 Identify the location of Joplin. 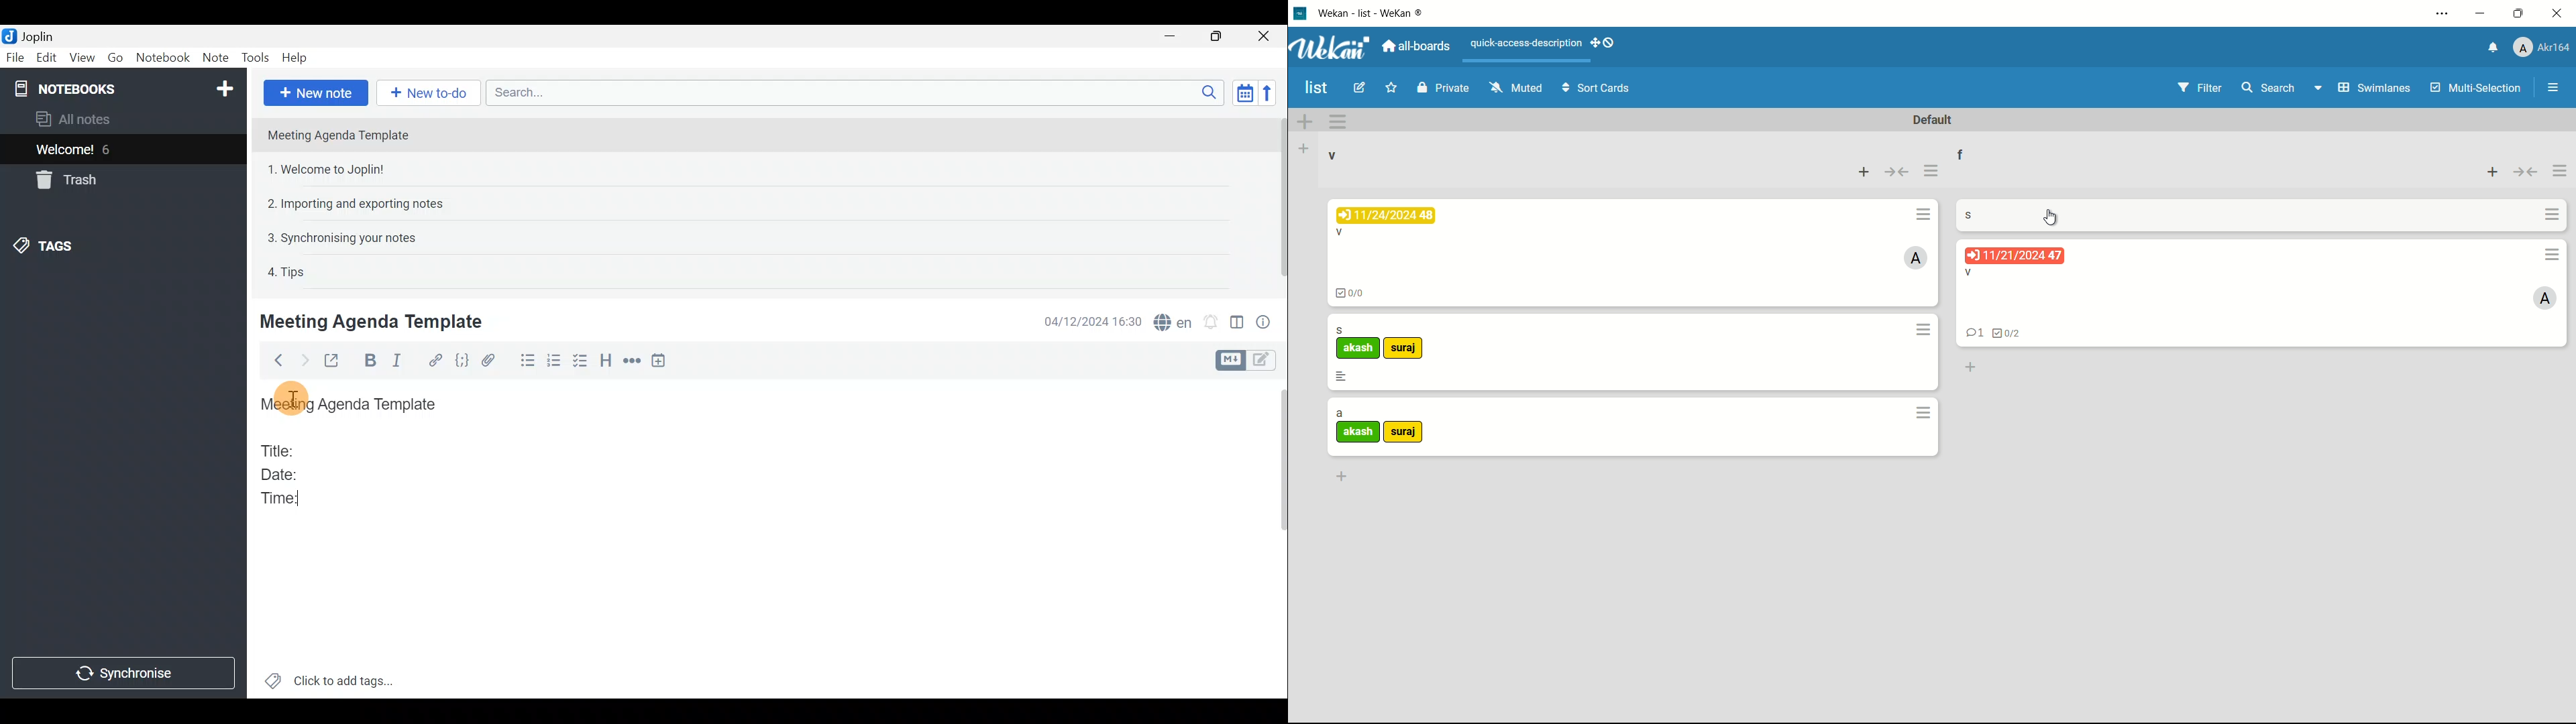
(37, 36).